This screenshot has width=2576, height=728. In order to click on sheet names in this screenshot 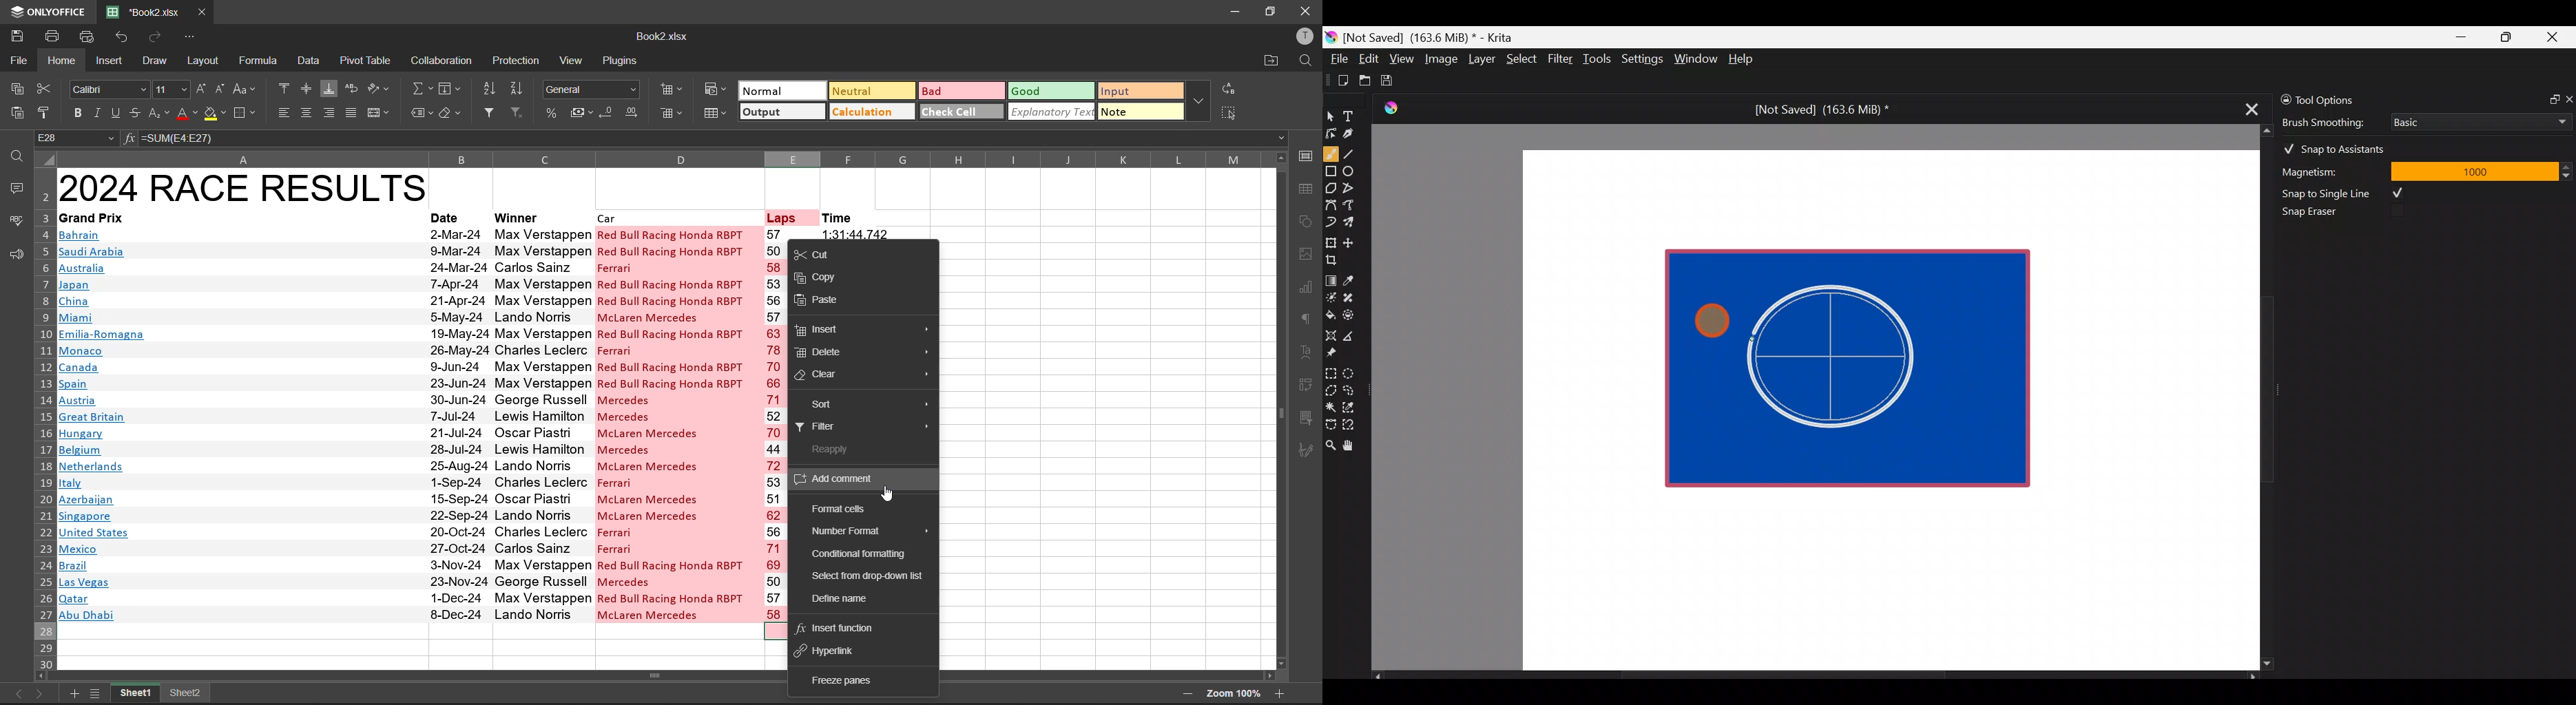, I will do `click(136, 695)`.